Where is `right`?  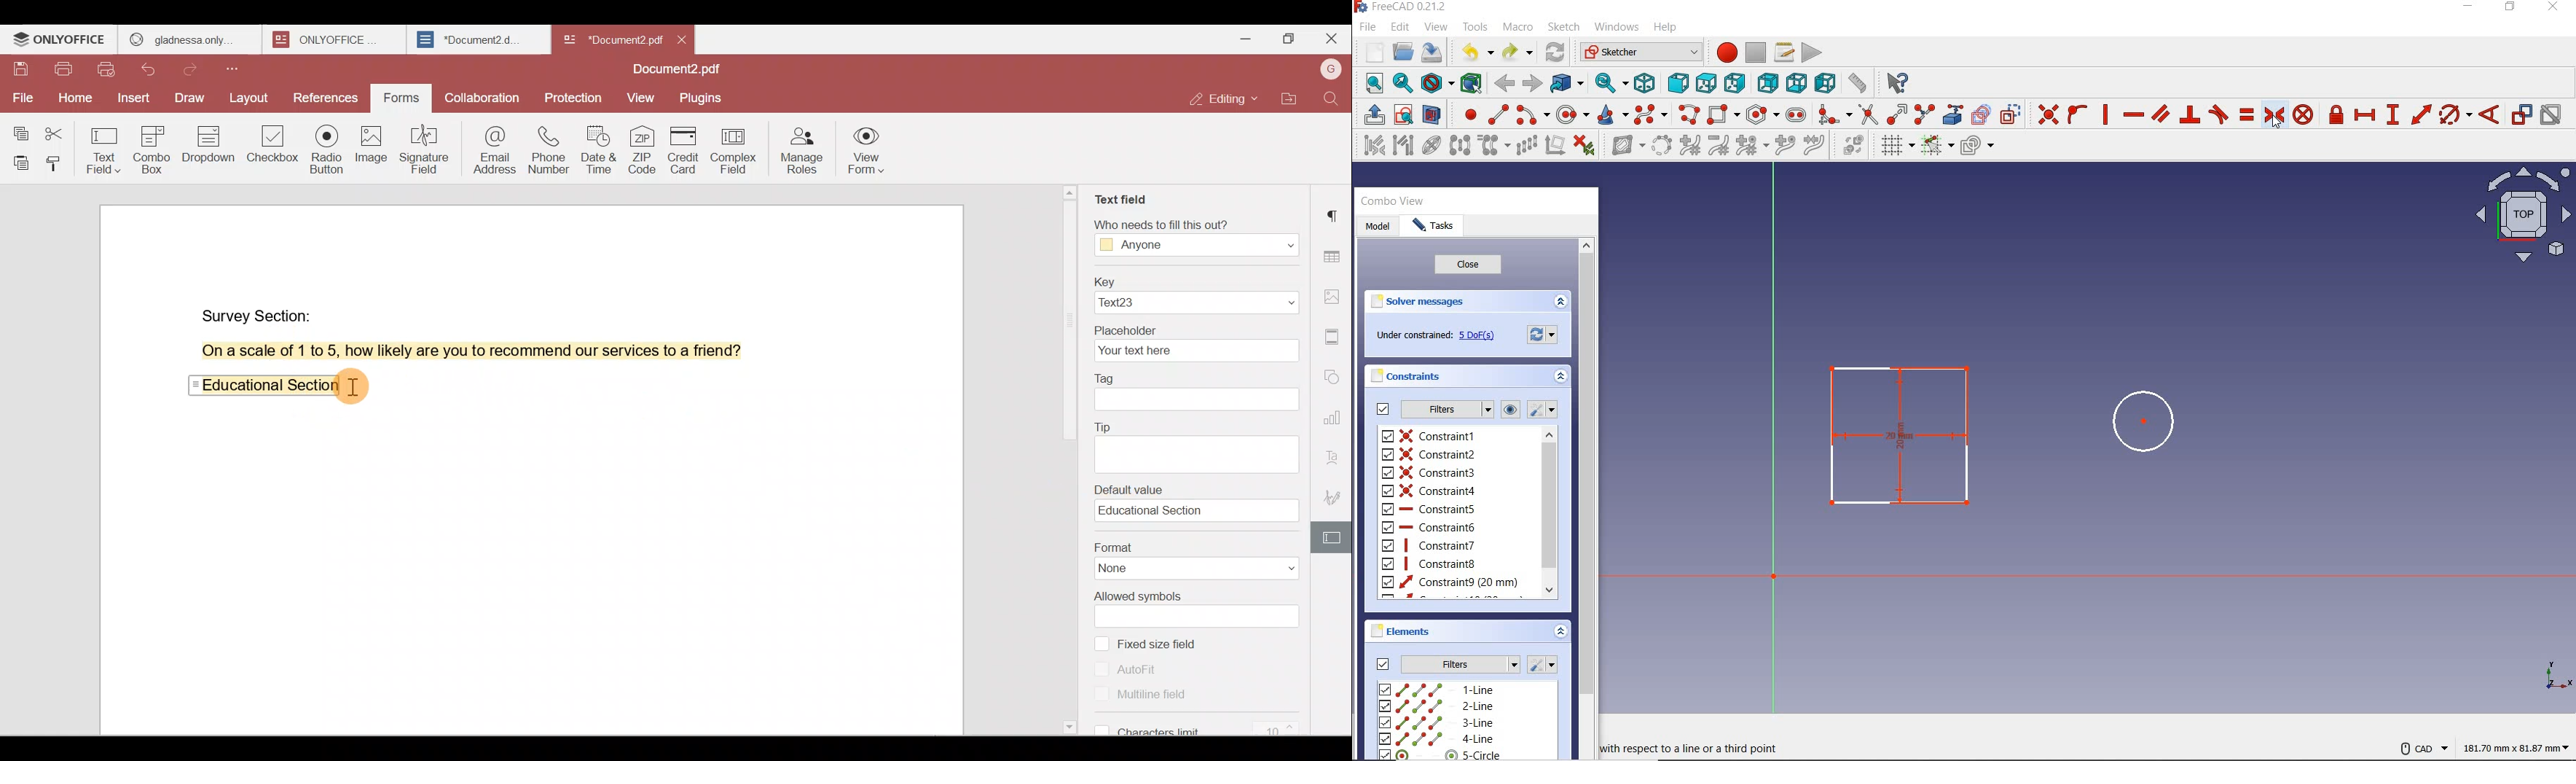
right is located at coordinates (1735, 82).